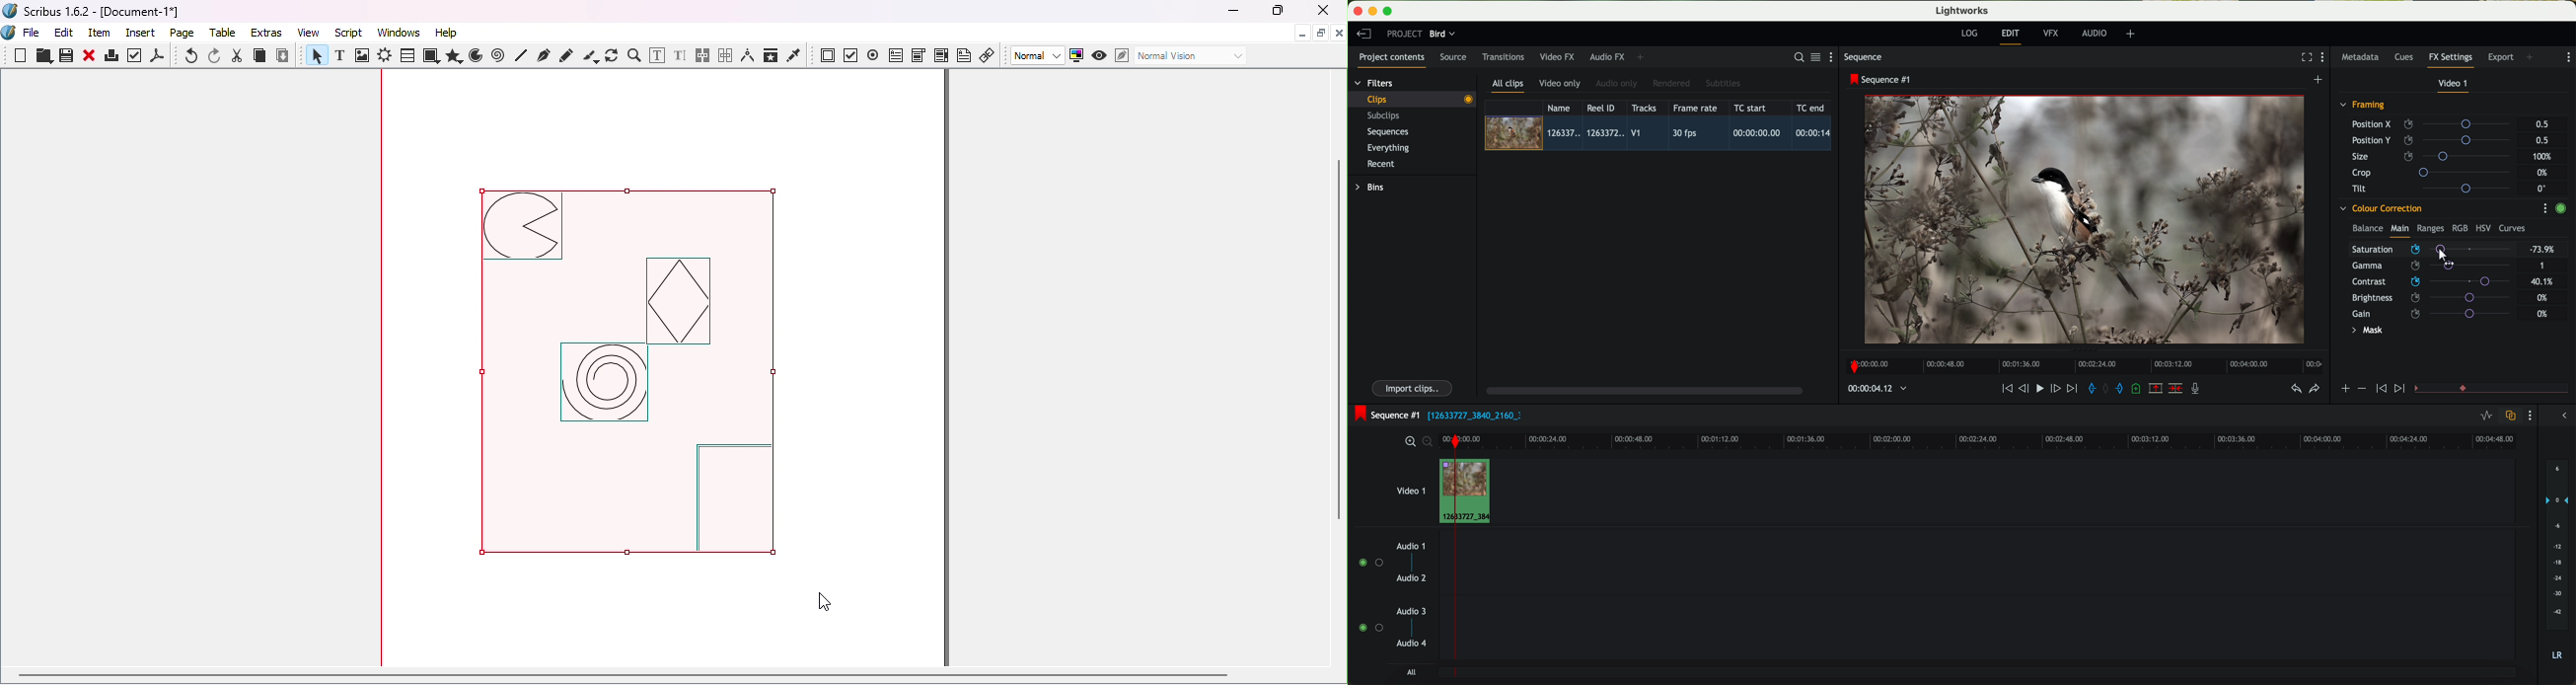 This screenshot has width=2576, height=700. Describe the element at coordinates (2380, 209) in the screenshot. I see `colour correction` at that location.